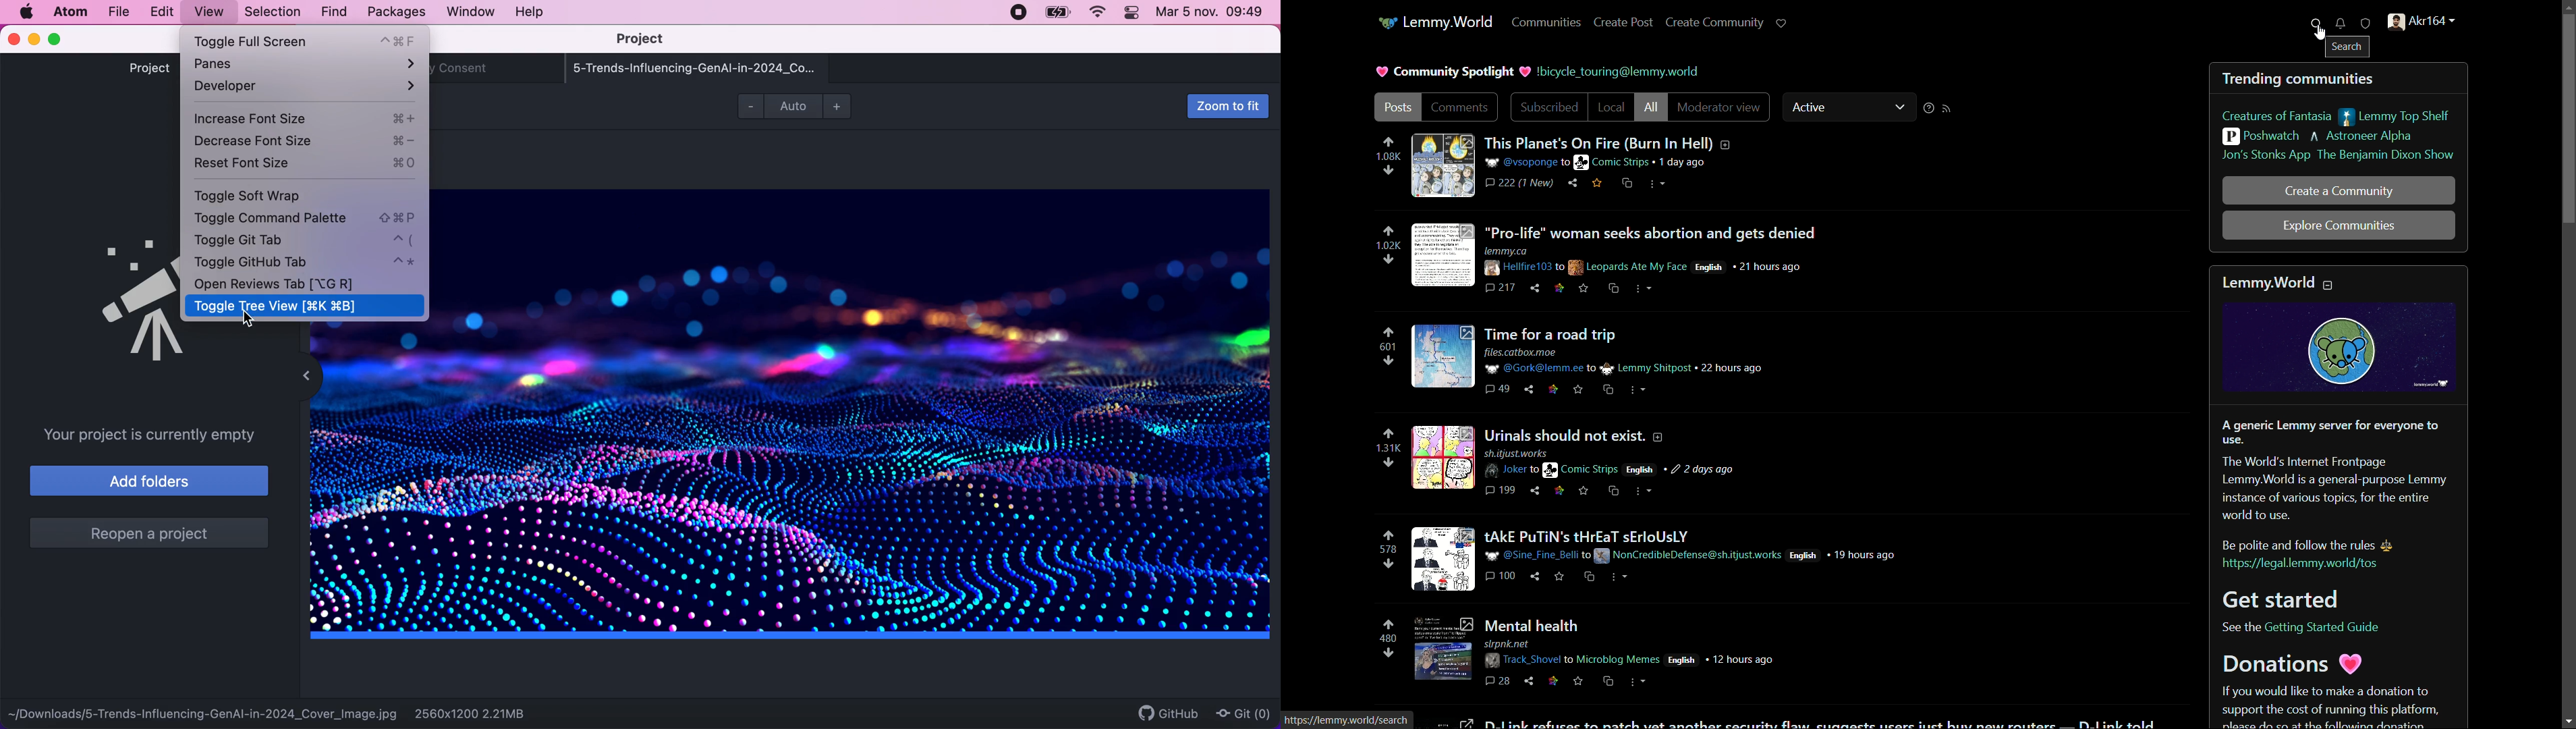  Describe the element at coordinates (1927, 108) in the screenshot. I see `sorting help` at that location.